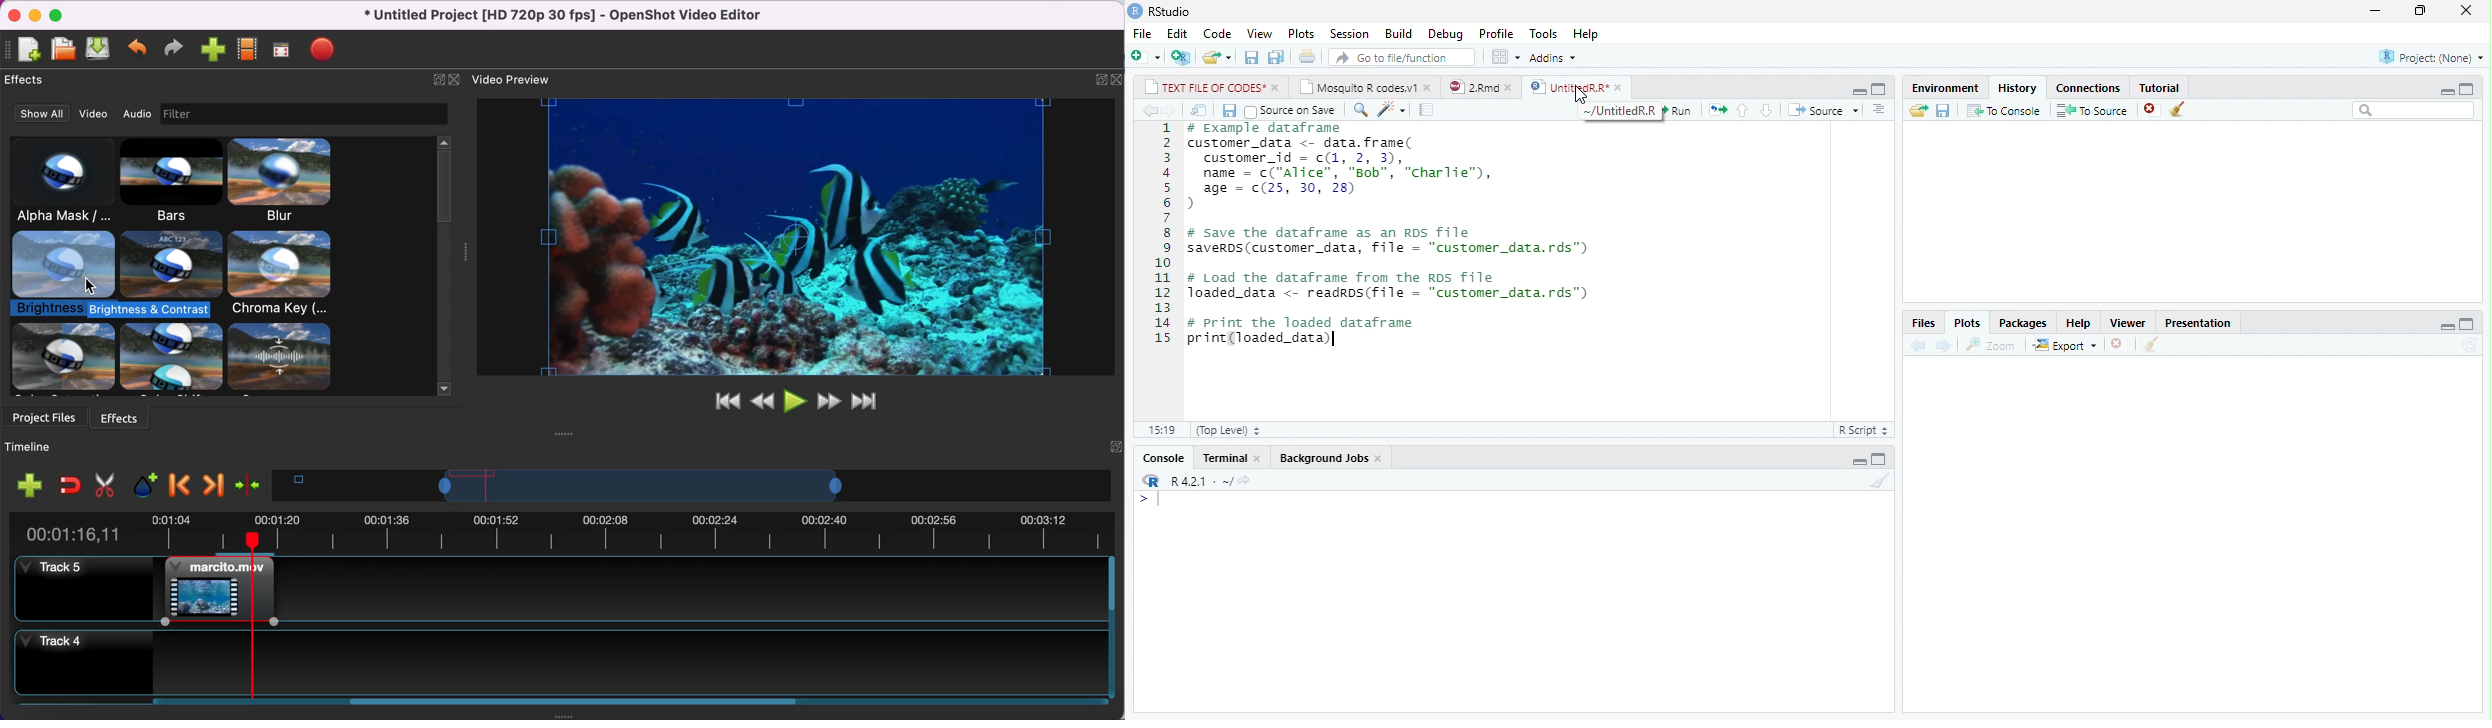 This screenshot has width=2492, height=728. Describe the element at coordinates (1134, 11) in the screenshot. I see `logo` at that location.